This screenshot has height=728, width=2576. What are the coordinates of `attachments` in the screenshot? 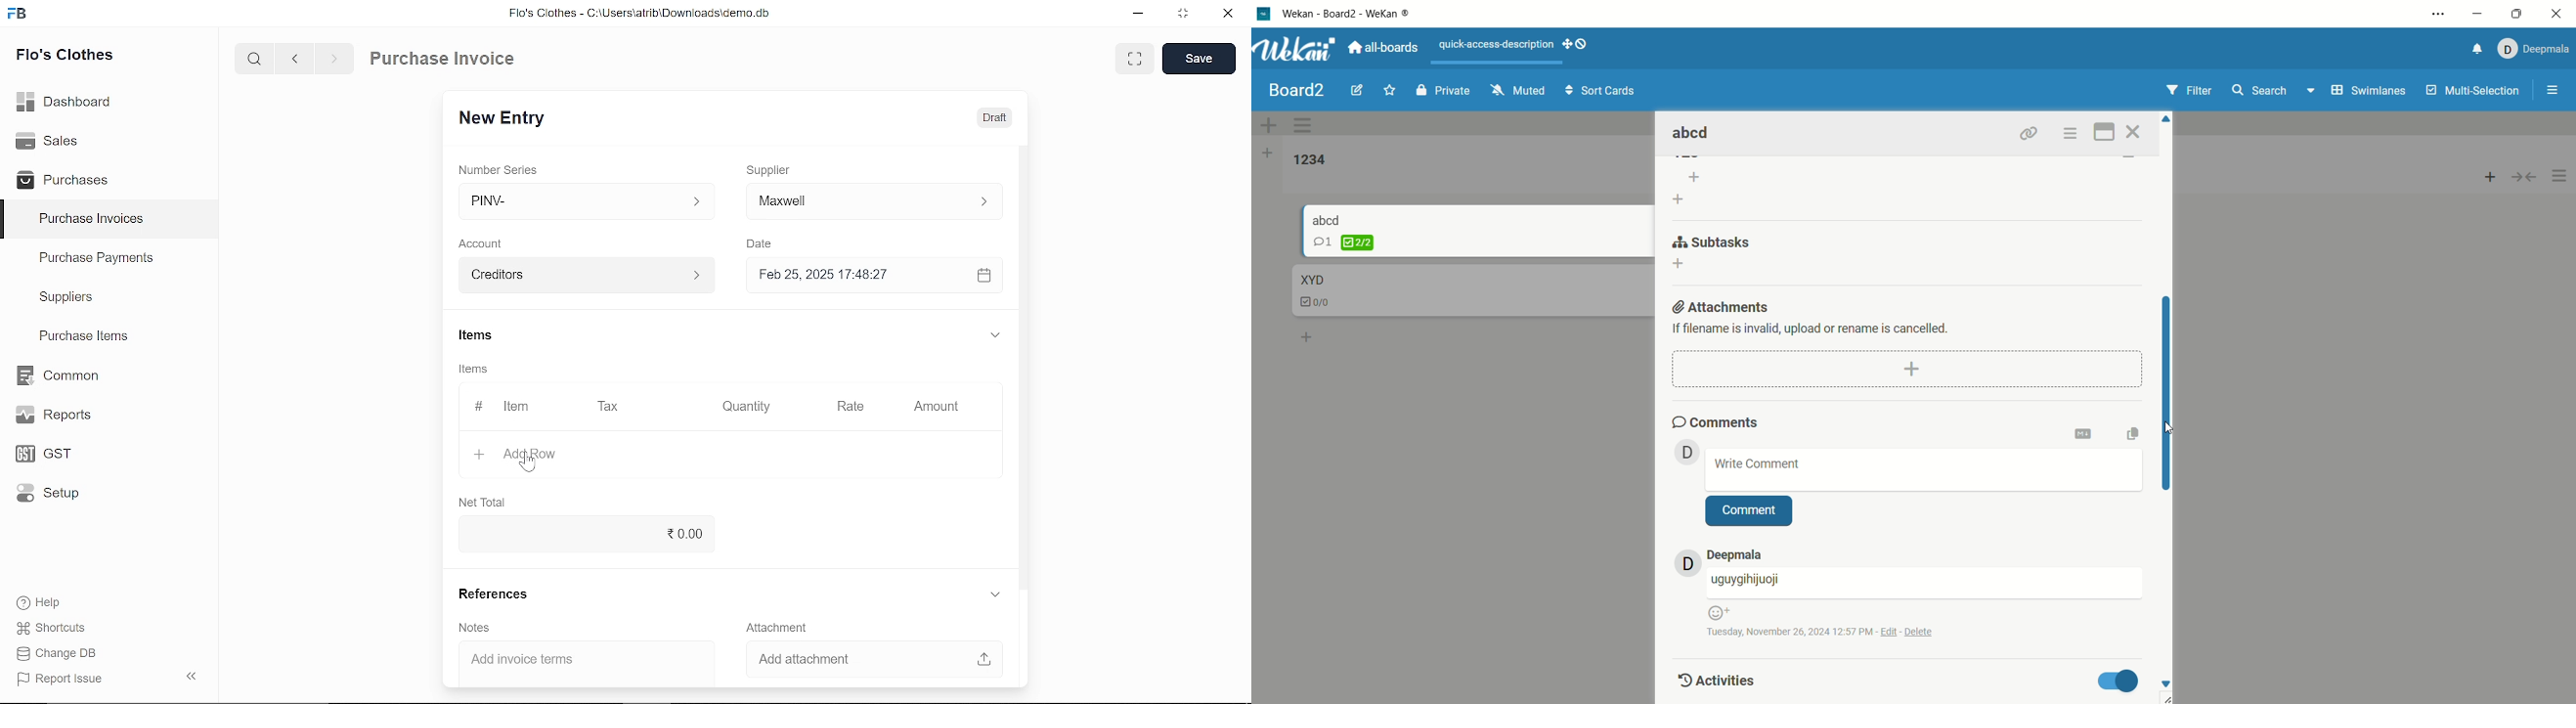 It's located at (1723, 304).